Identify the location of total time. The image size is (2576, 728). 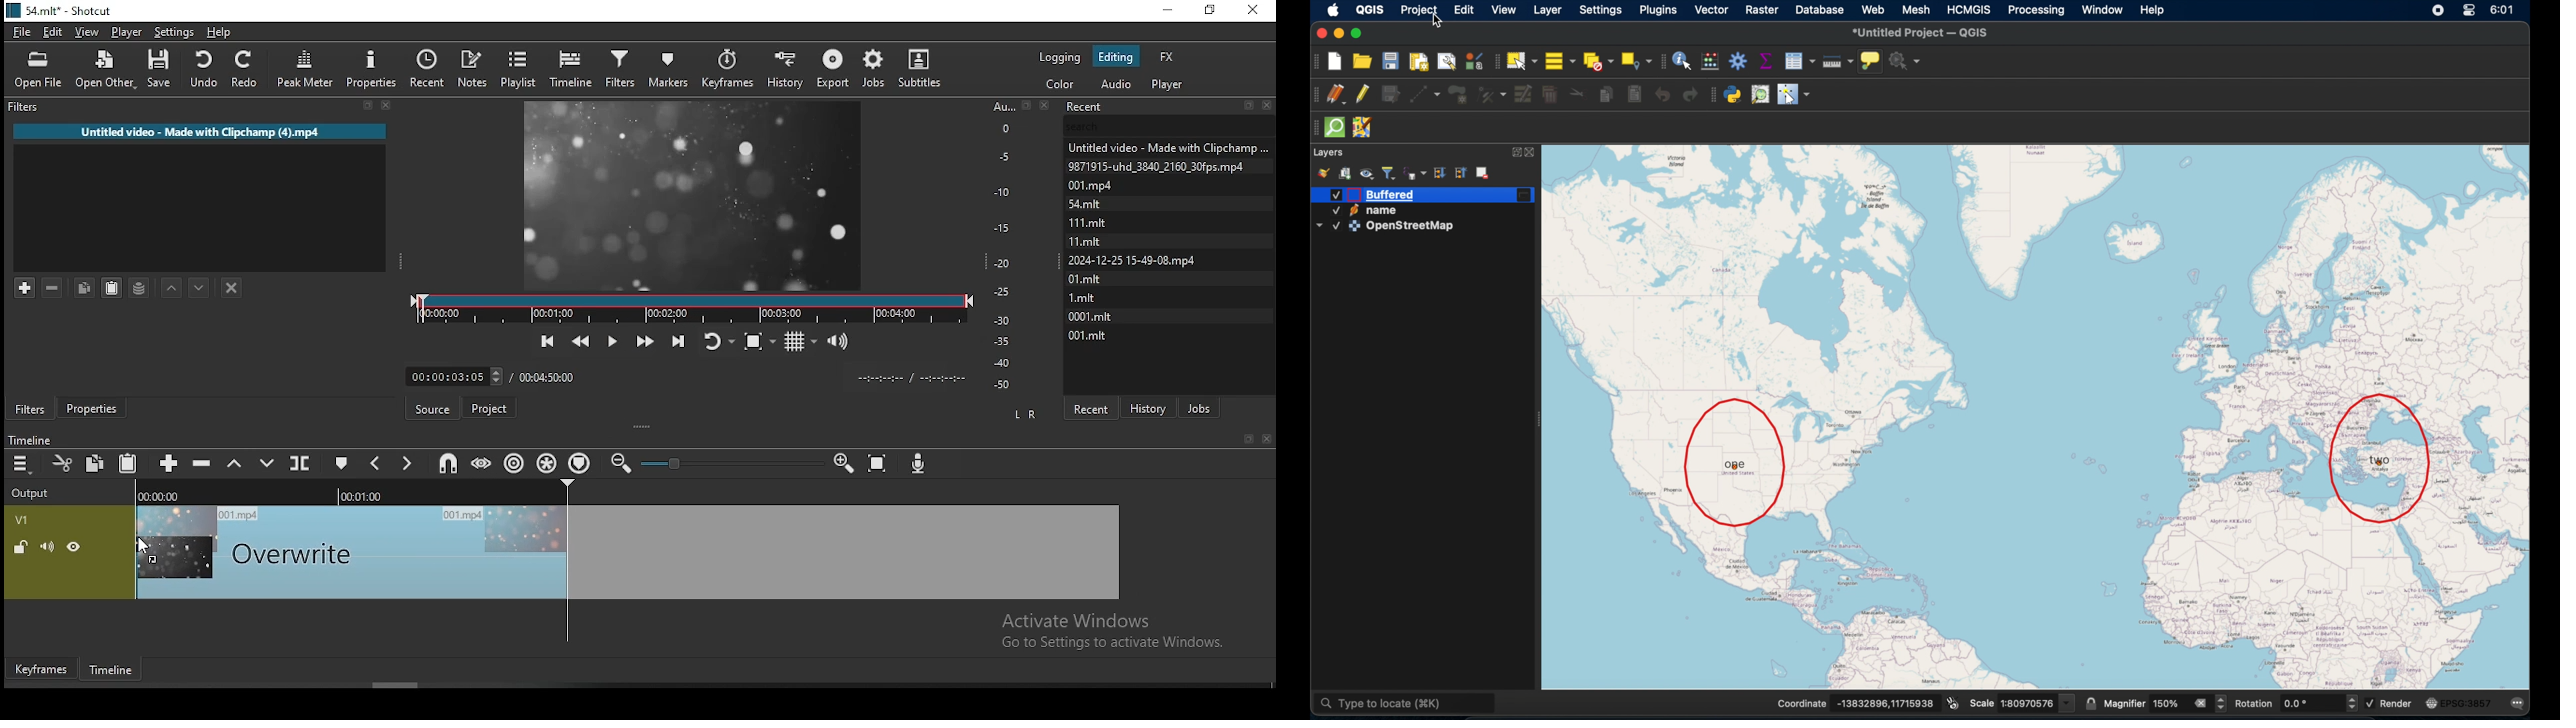
(549, 376).